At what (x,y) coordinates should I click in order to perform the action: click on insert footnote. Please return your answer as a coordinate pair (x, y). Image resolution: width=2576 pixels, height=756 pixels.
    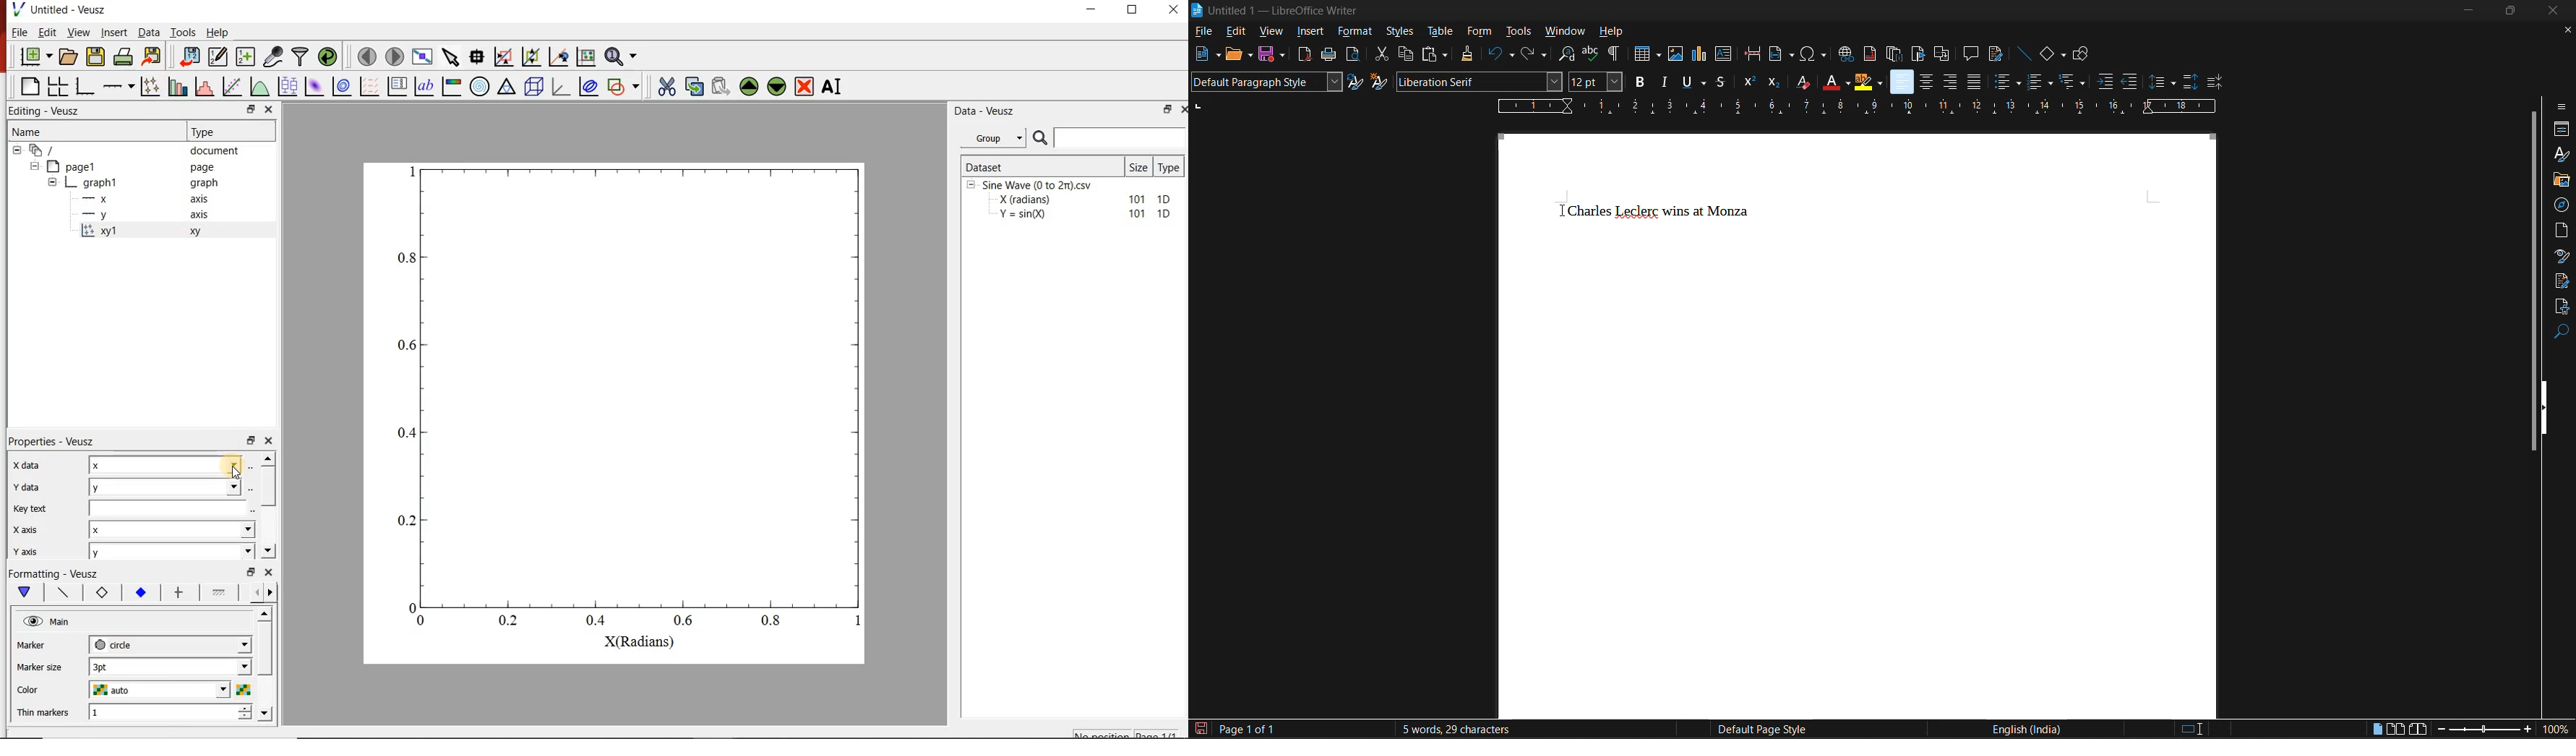
    Looking at the image, I should click on (1869, 54).